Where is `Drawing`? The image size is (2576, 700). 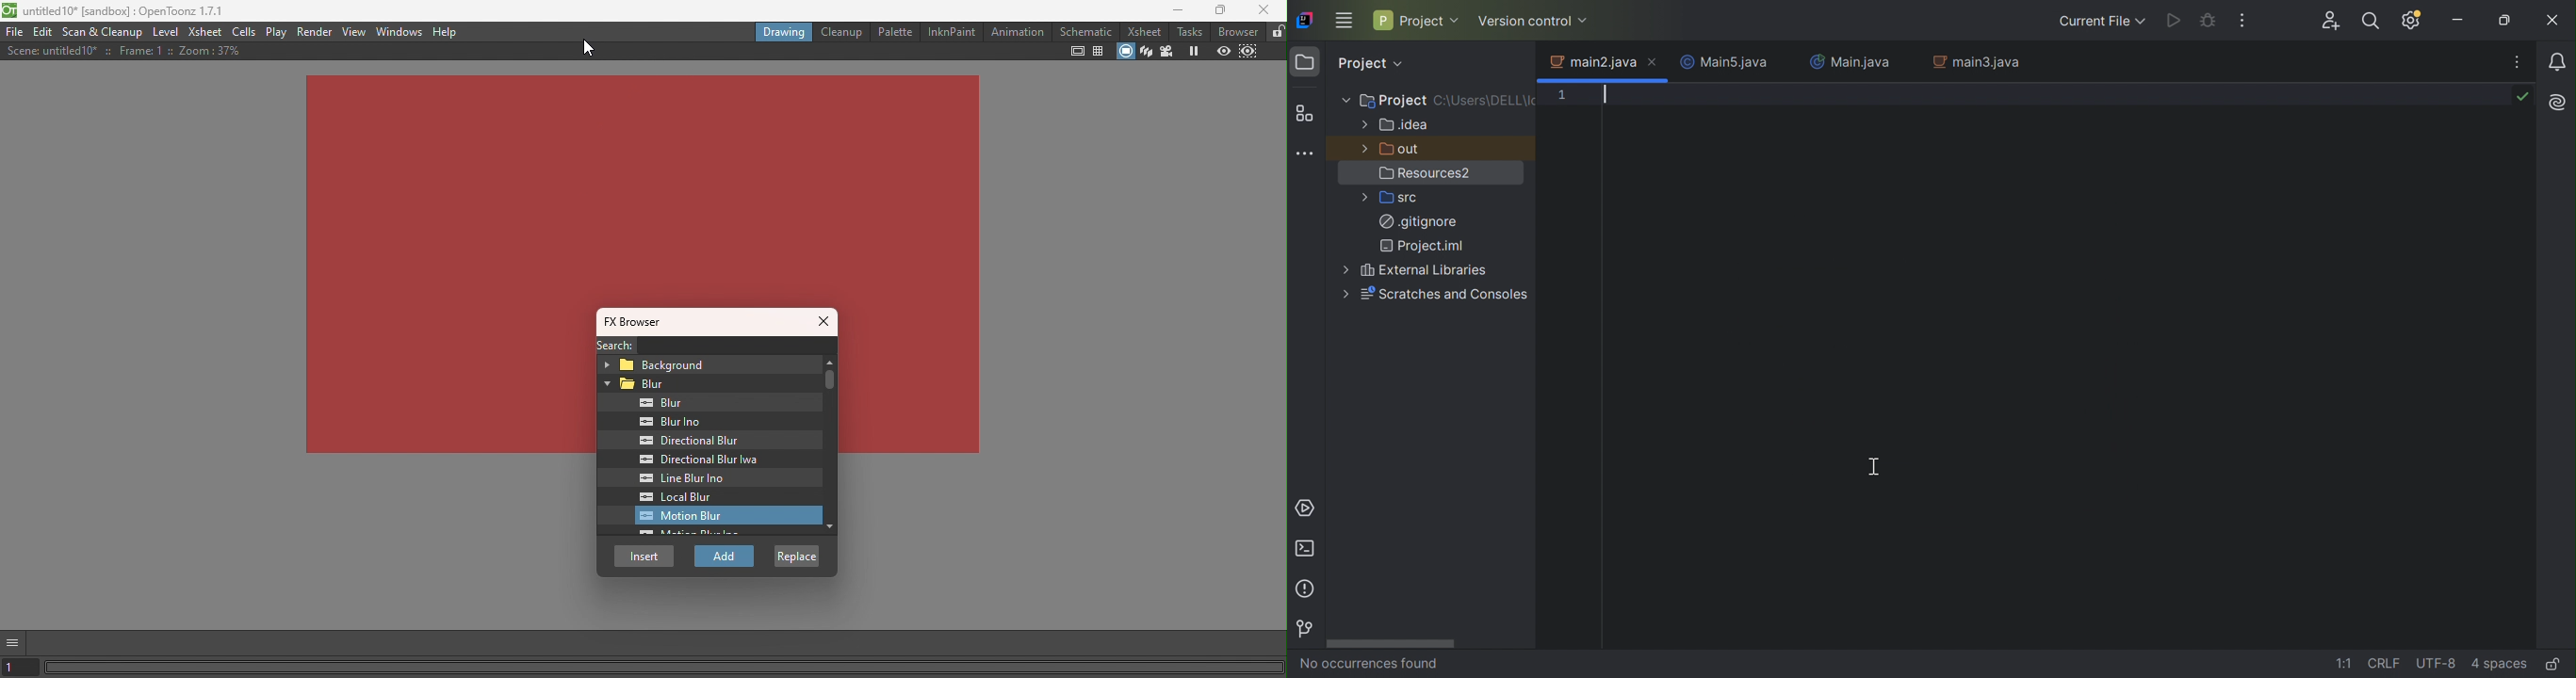 Drawing is located at coordinates (783, 31).